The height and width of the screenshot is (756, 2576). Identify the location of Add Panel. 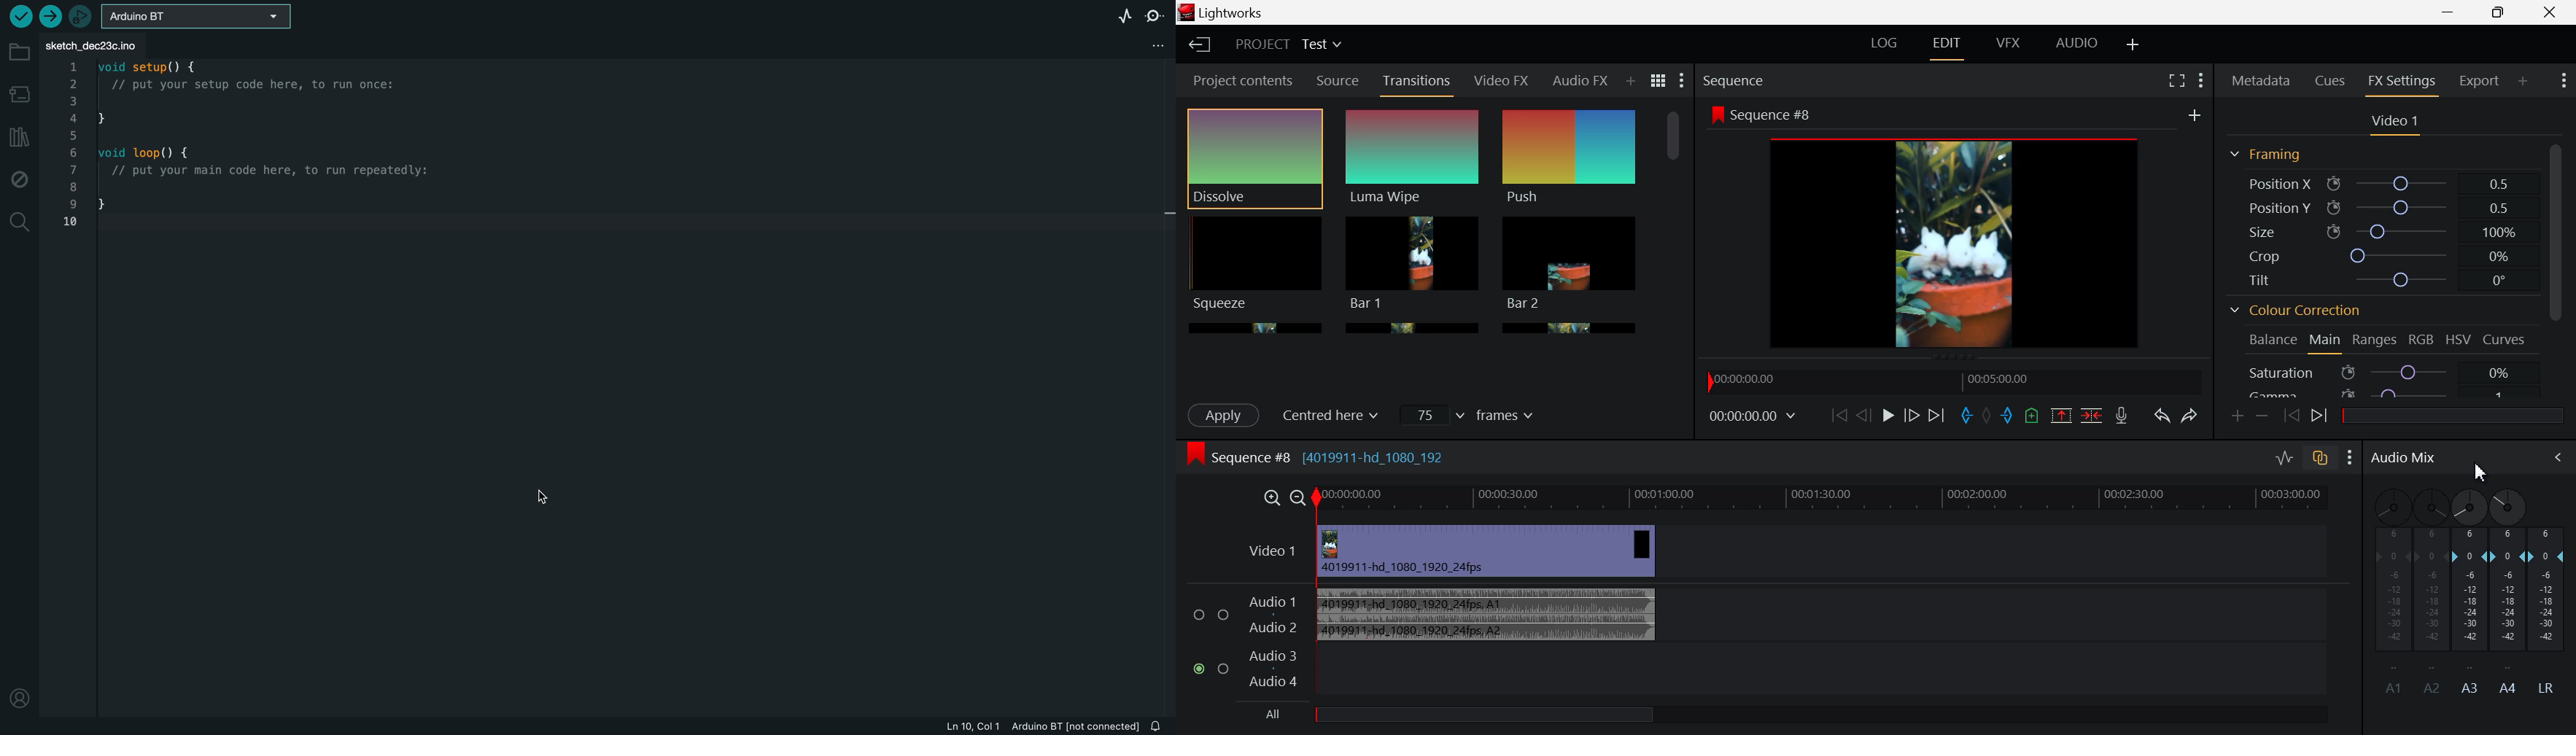
(1631, 82).